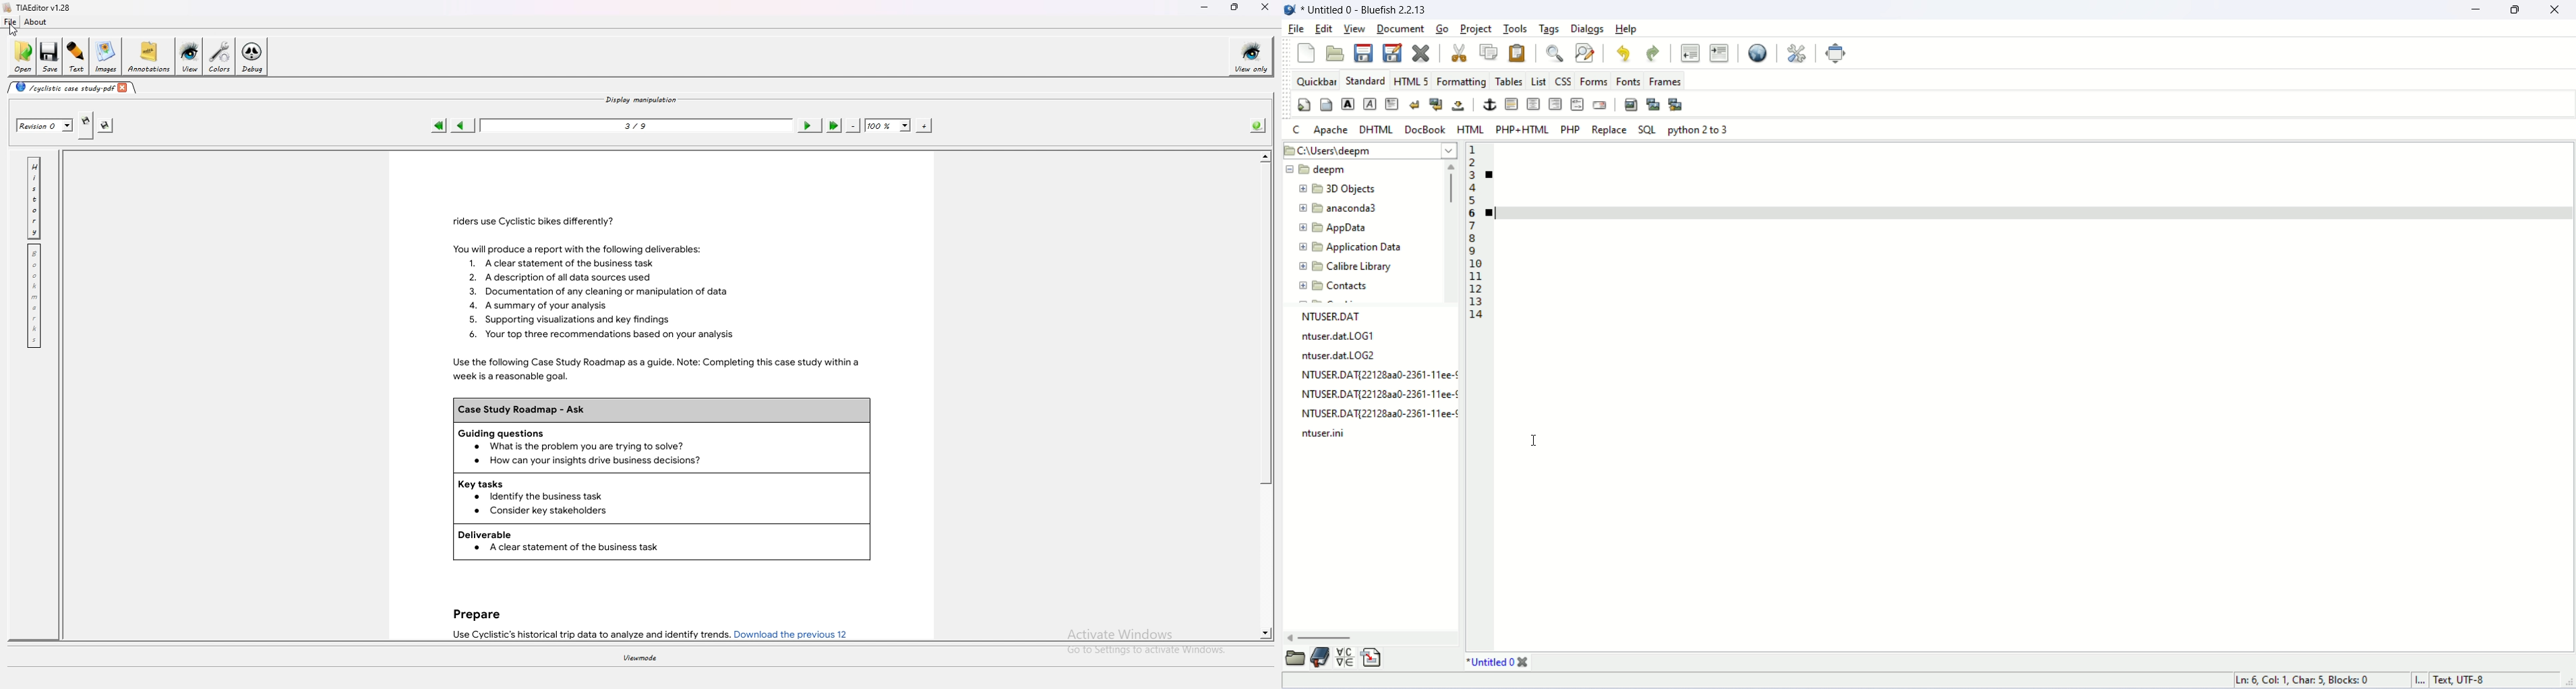  Describe the element at coordinates (1365, 80) in the screenshot. I see `standard` at that location.